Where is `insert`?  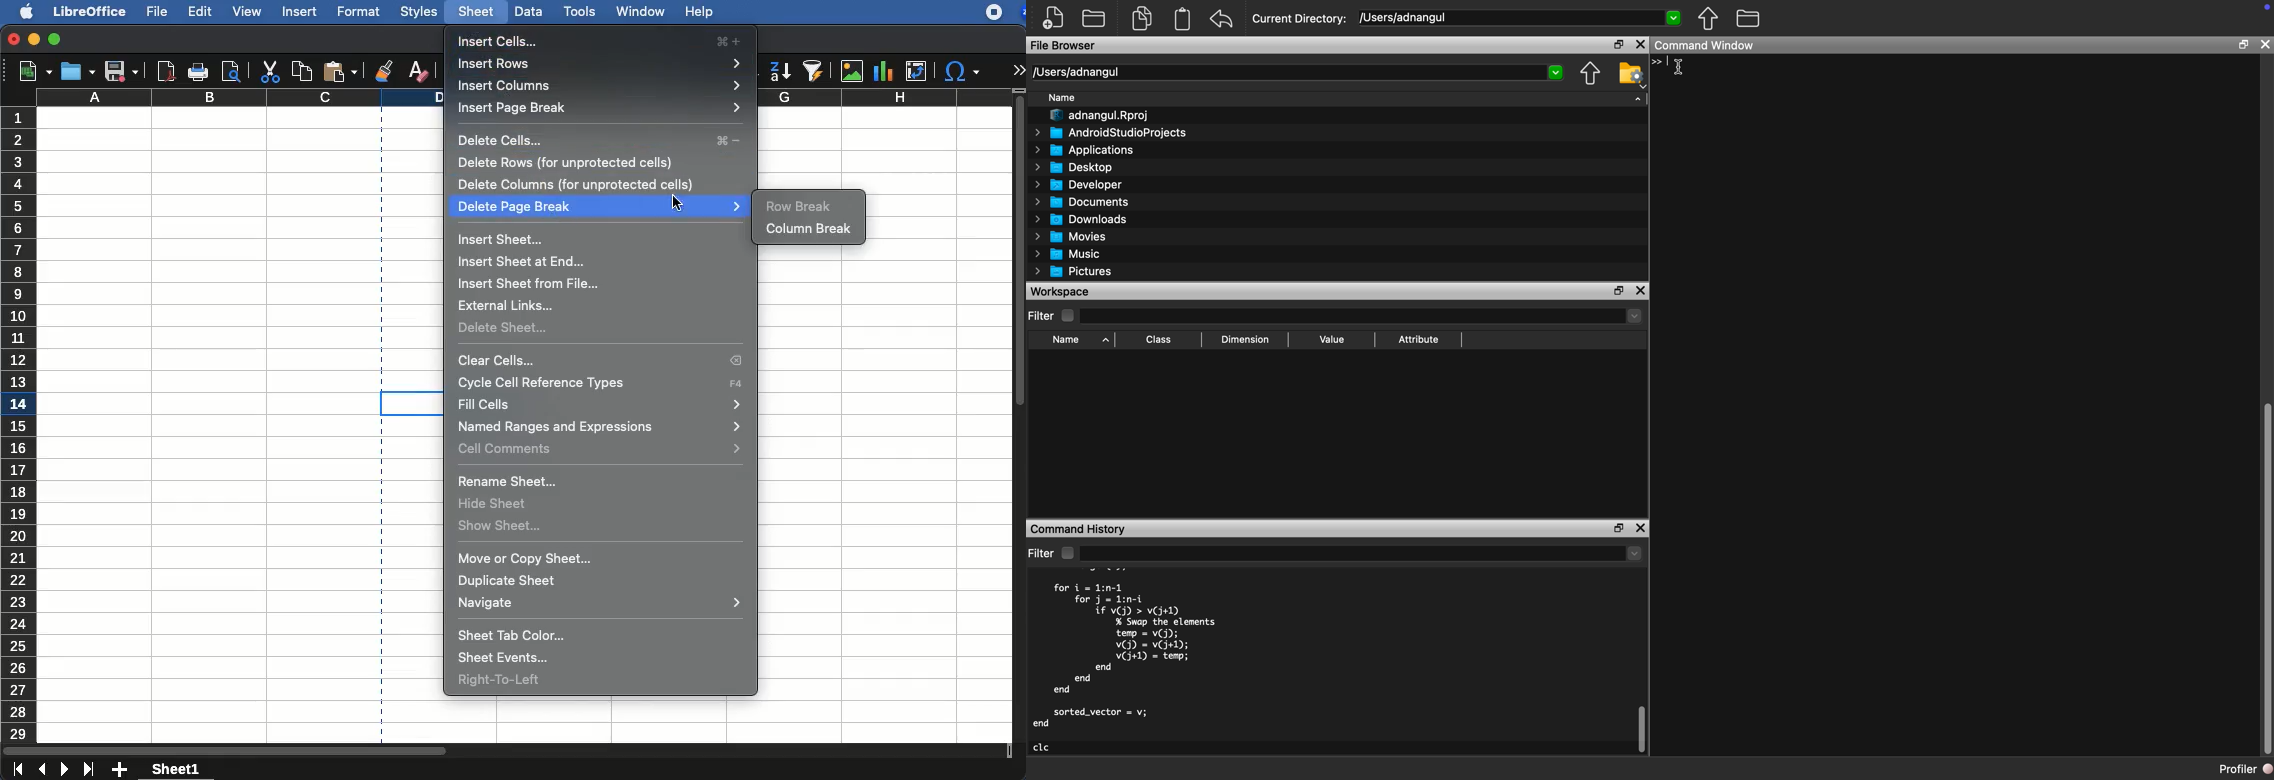
insert is located at coordinates (301, 11).